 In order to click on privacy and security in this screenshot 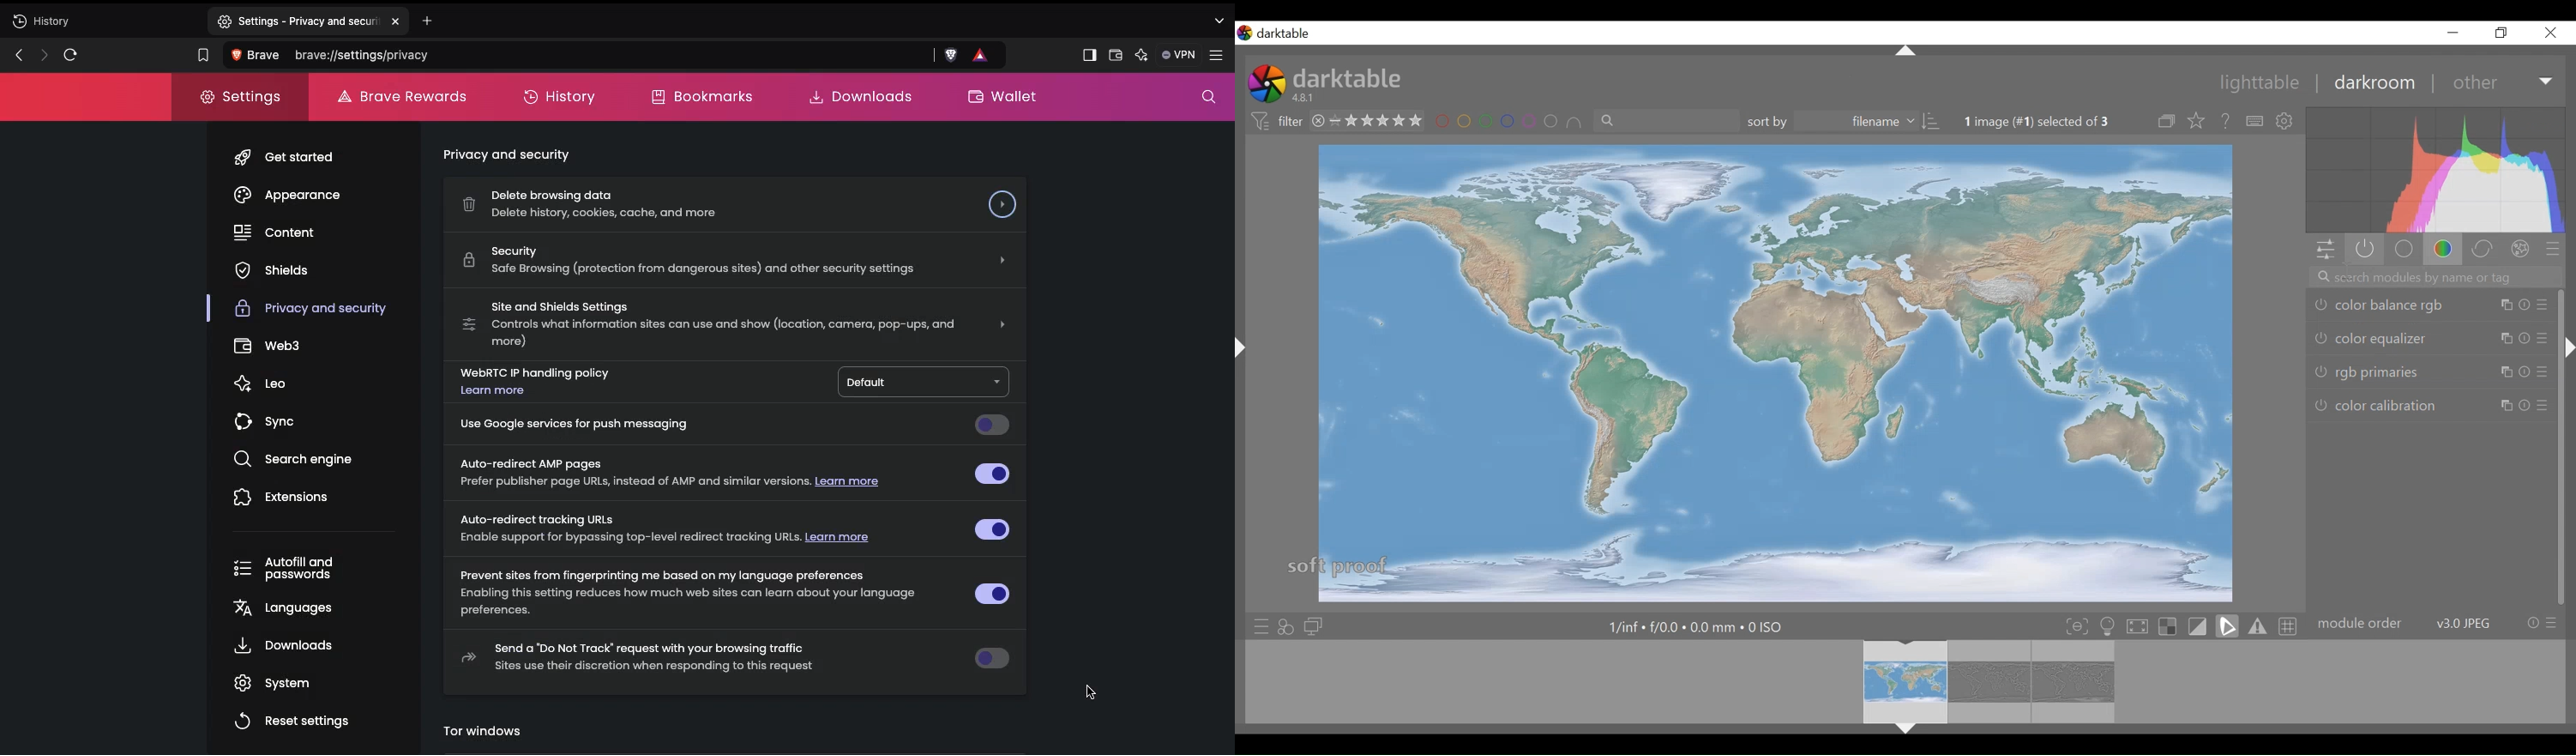, I will do `click(507, 156)`.